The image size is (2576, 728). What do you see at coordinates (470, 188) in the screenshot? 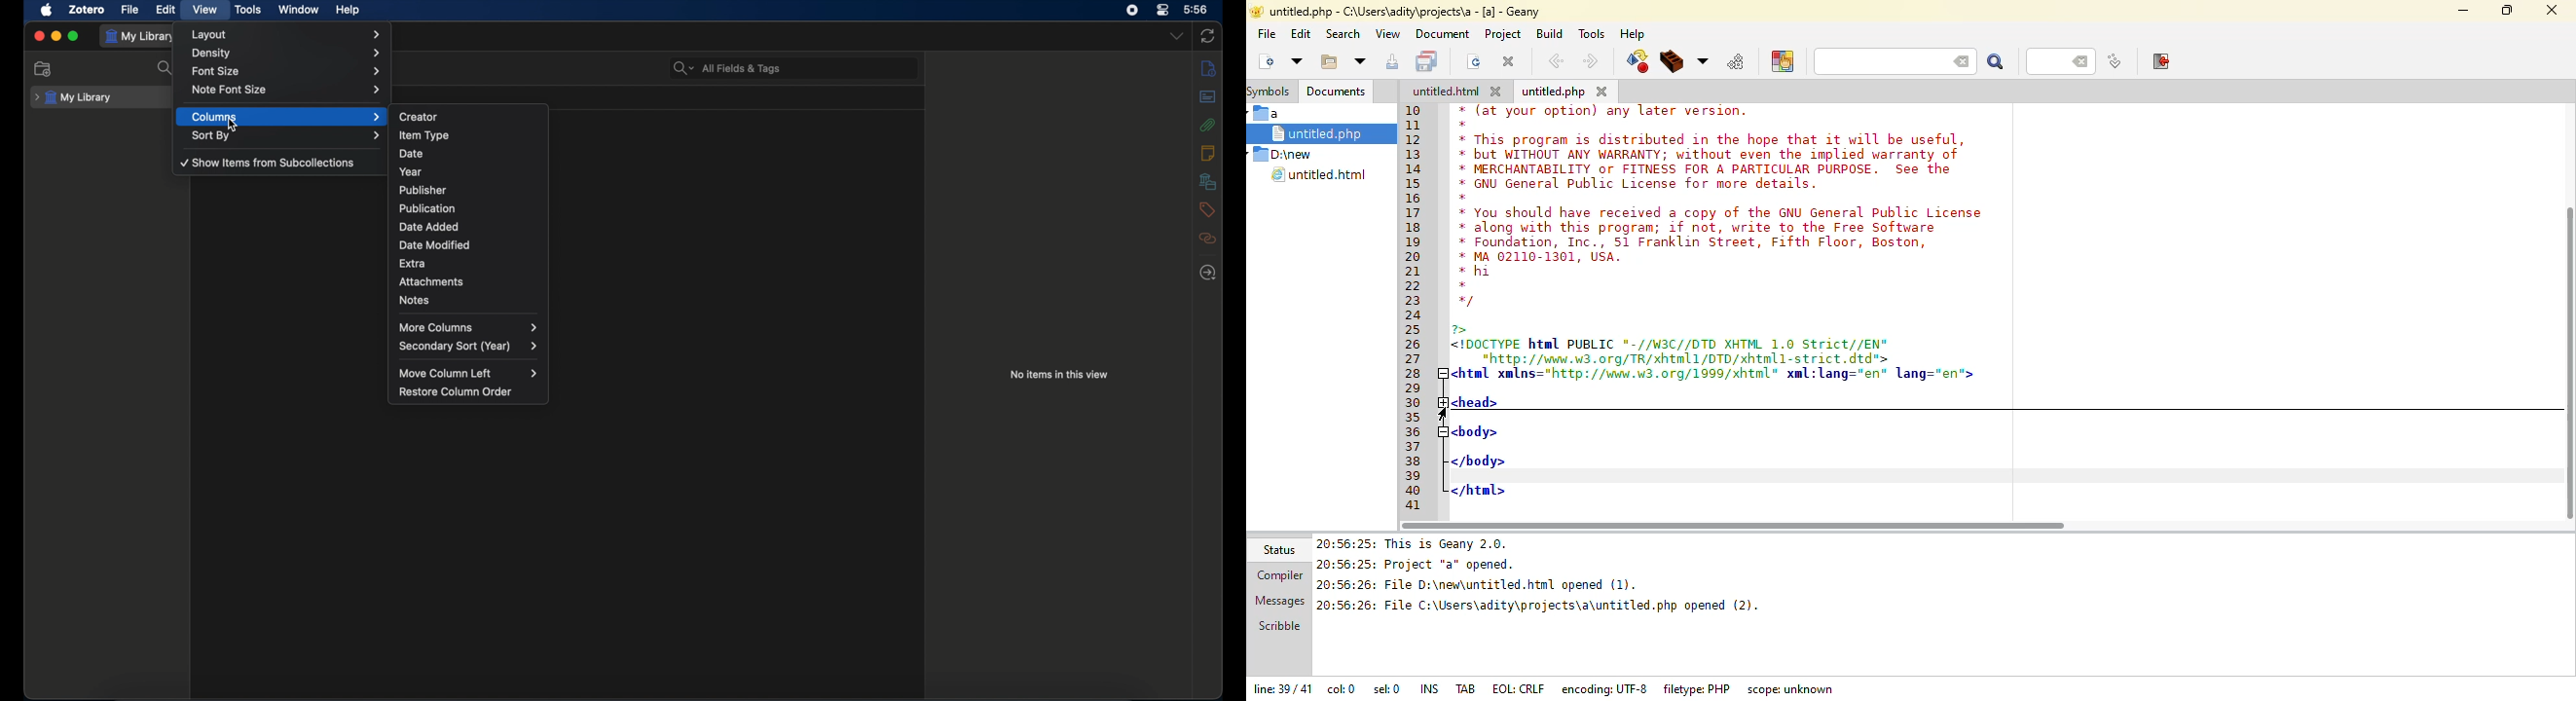
I see `publisher` at bounding box center [470, 188].